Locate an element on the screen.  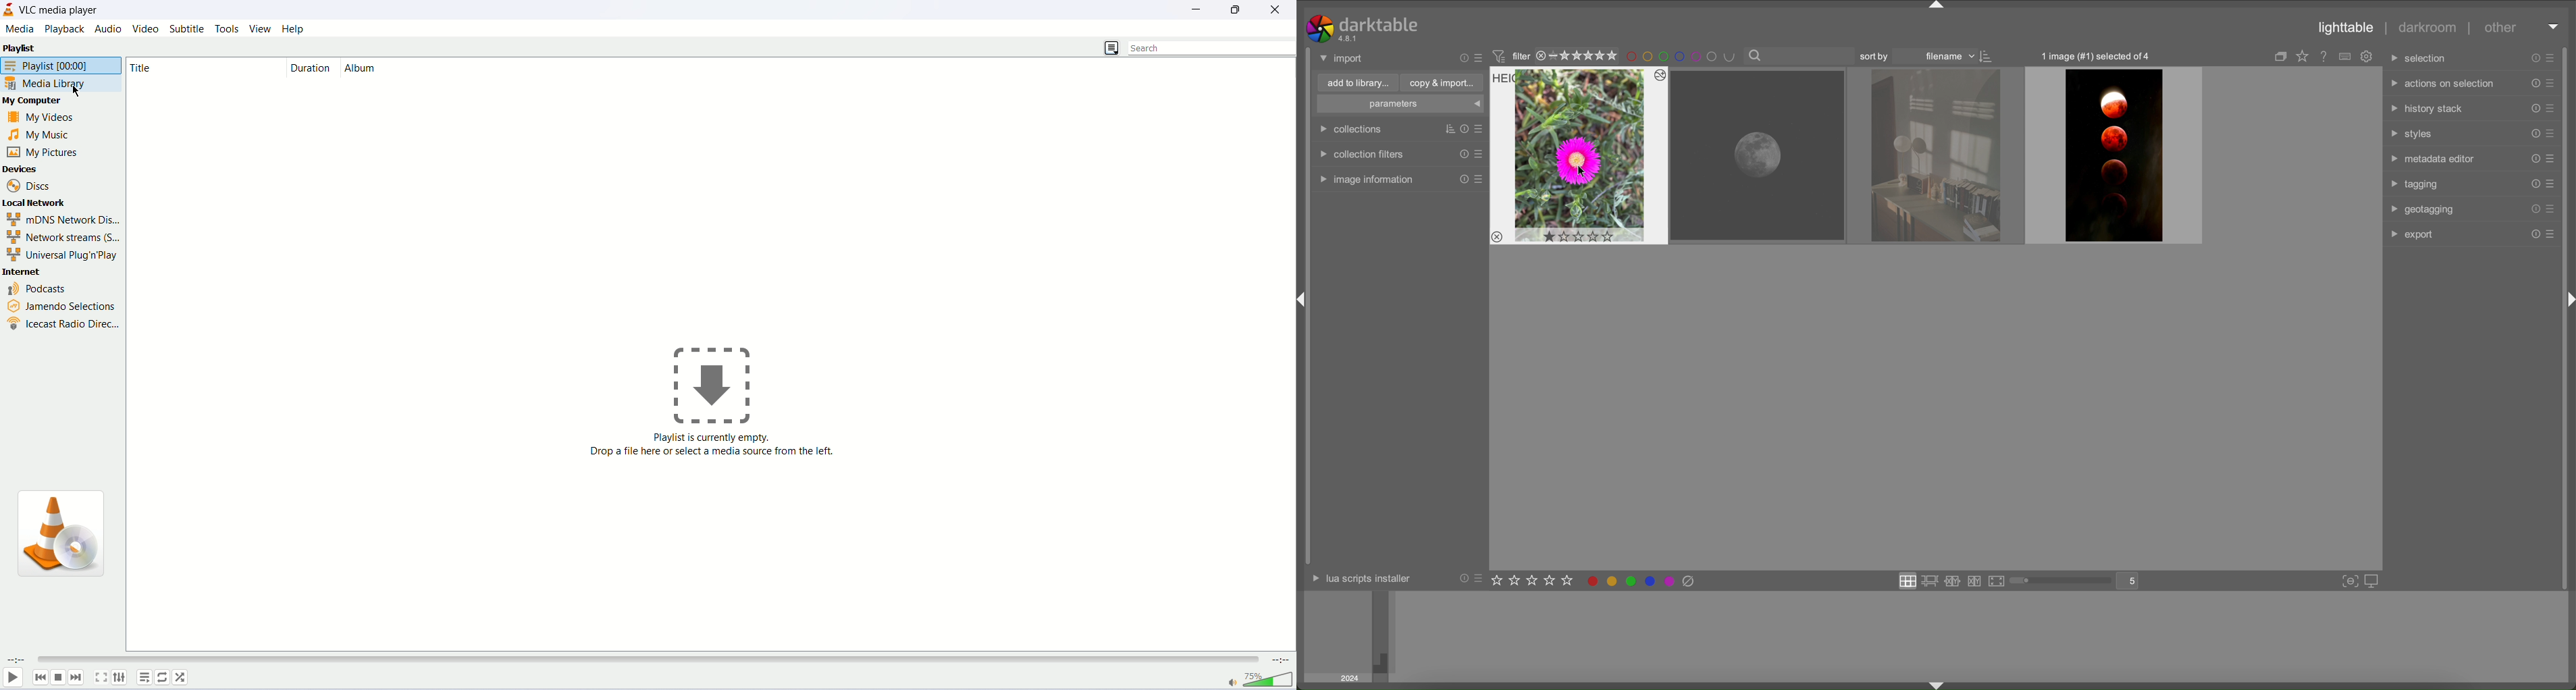
lighttable is located at coordinates (2346, 27).